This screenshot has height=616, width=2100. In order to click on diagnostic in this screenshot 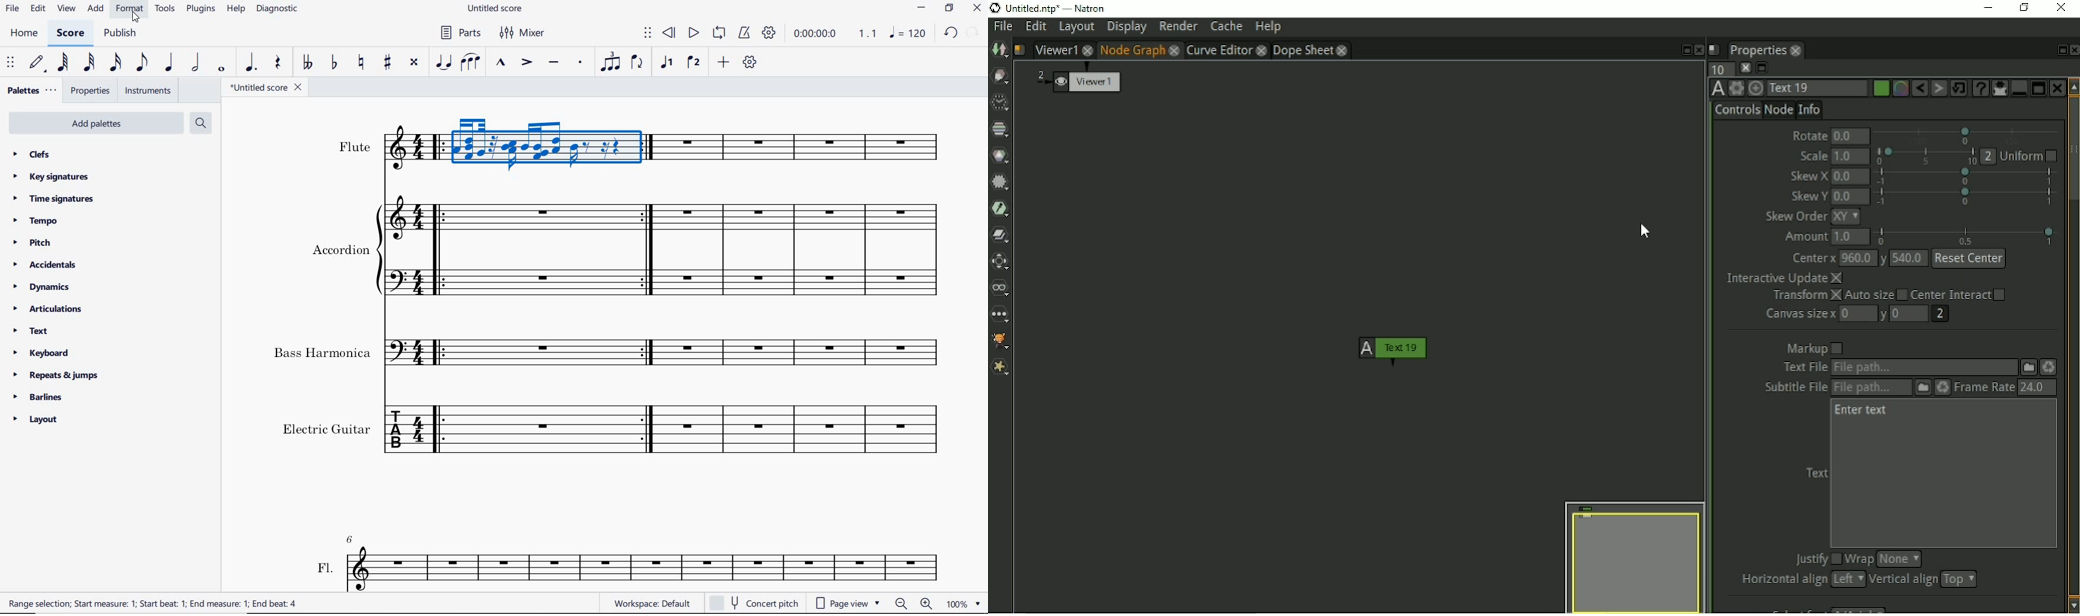, I will do `click(278, 9)`.